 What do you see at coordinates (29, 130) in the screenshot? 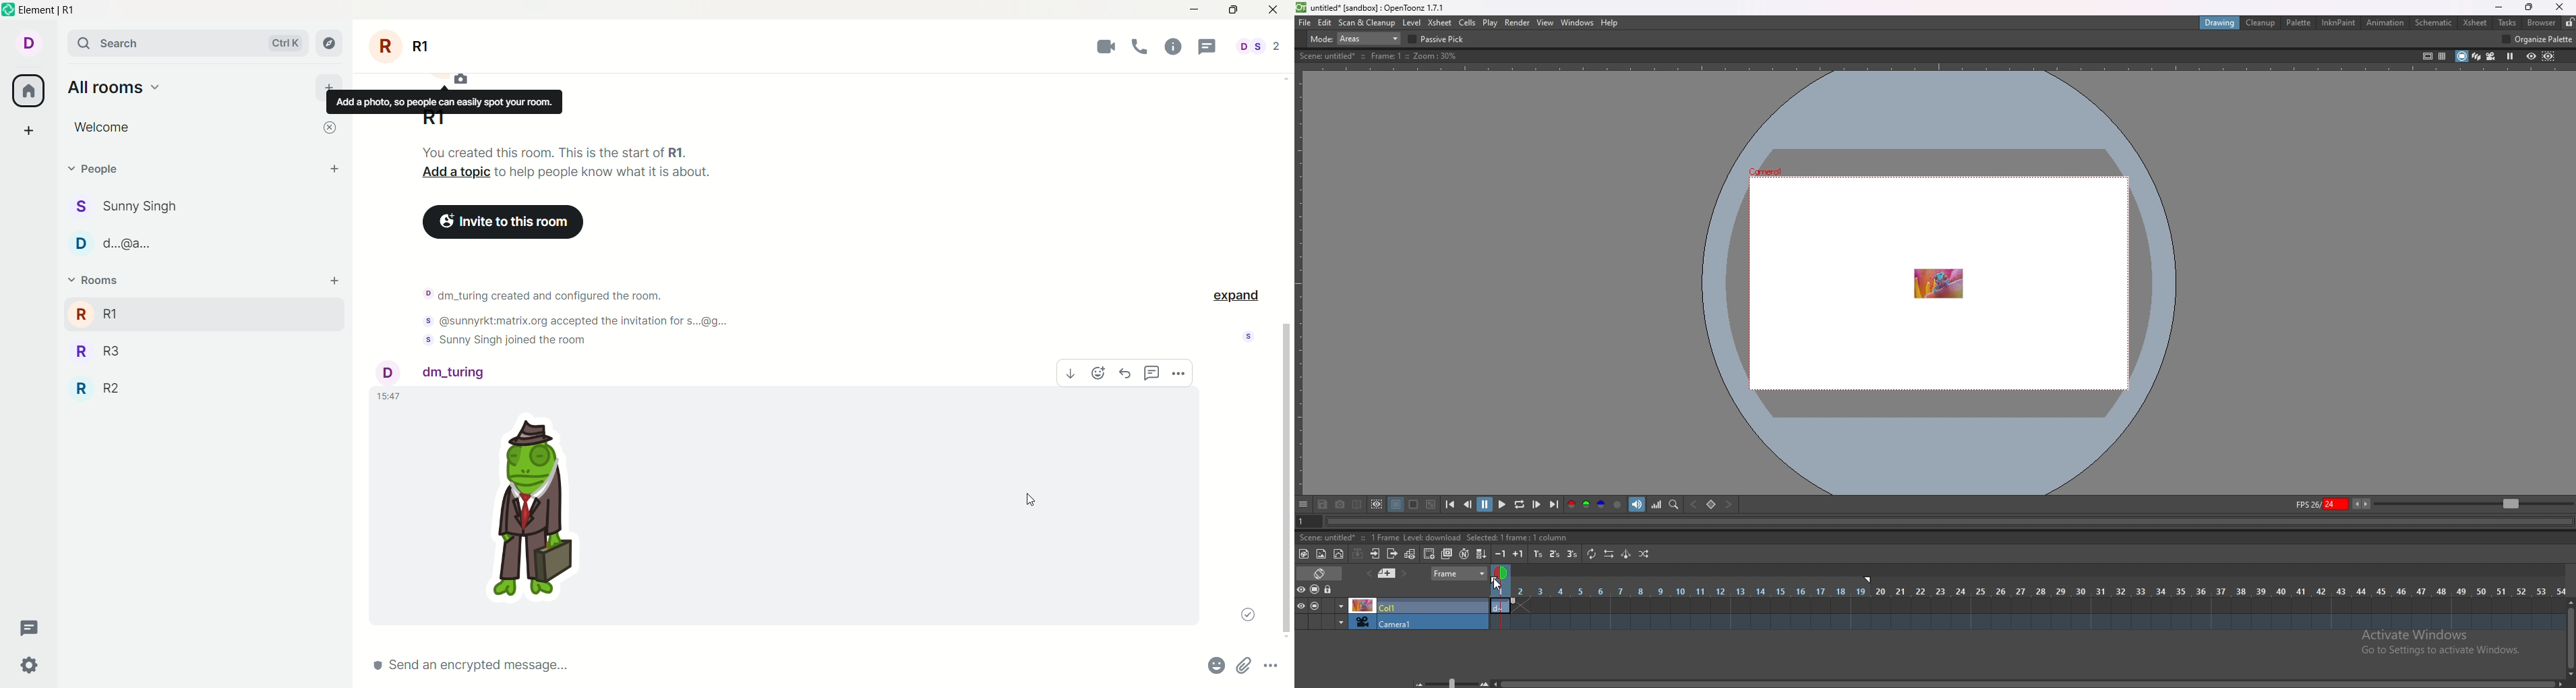
I see `create a space` at bounding box center [29, 130].